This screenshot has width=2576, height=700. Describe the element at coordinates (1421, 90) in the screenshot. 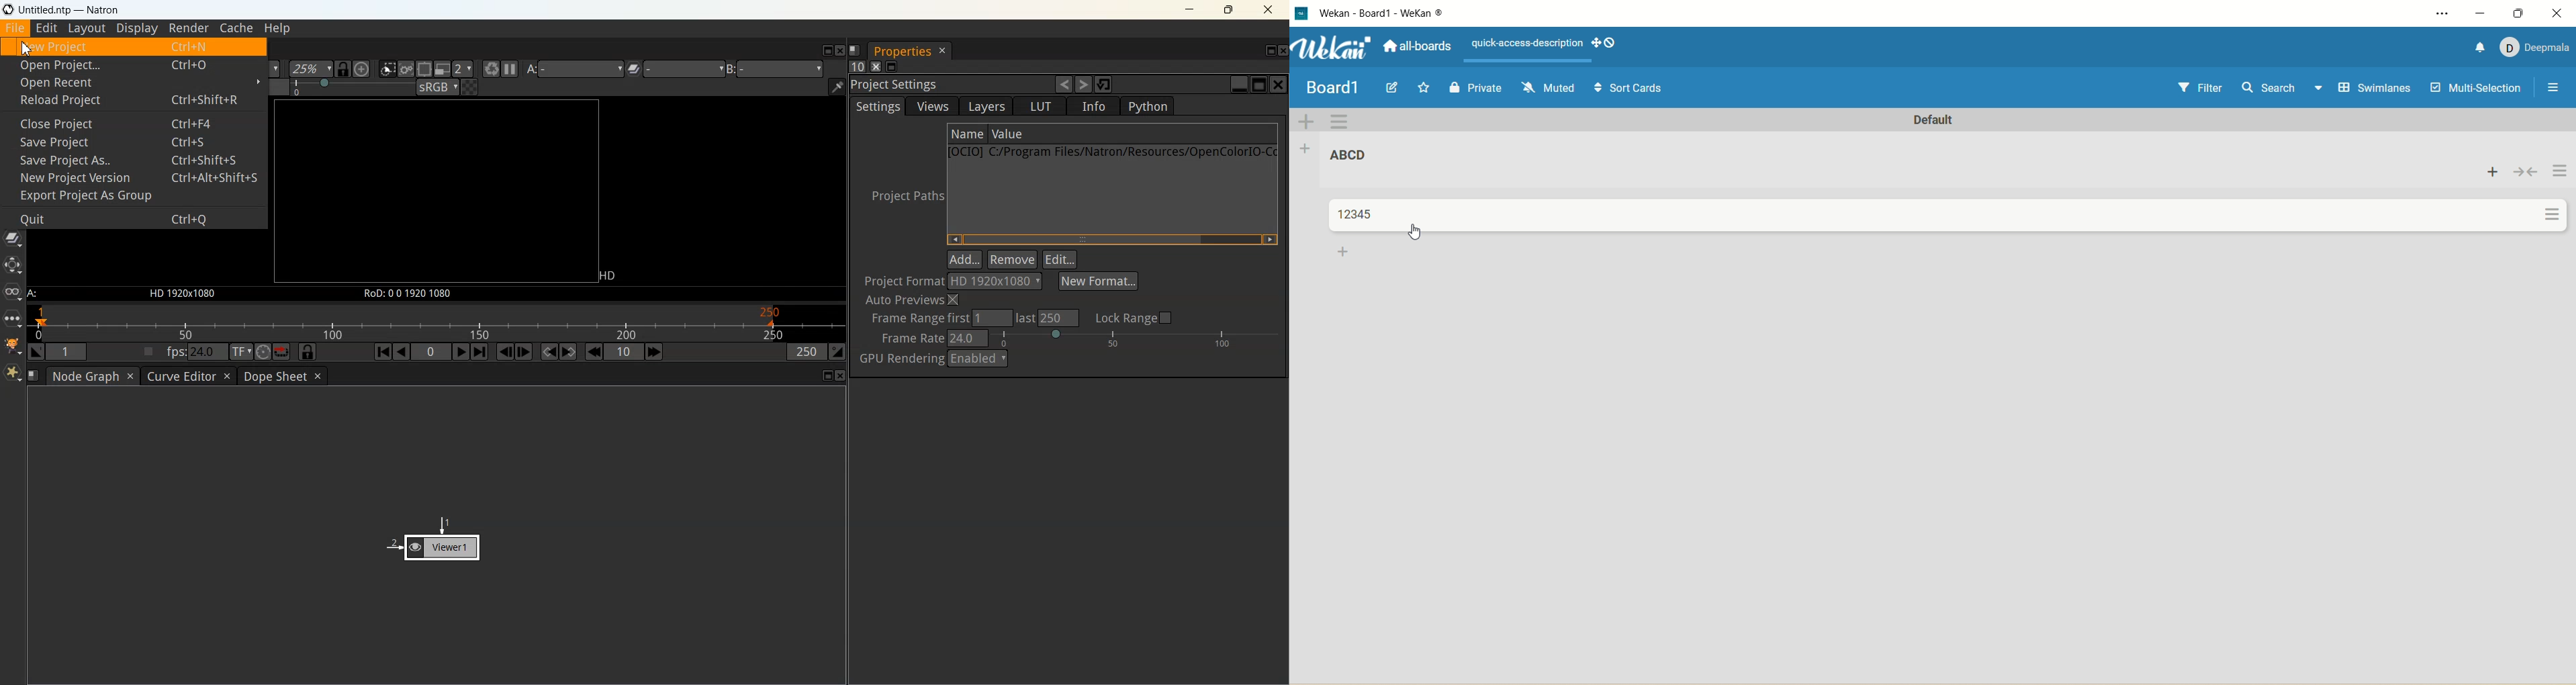

I see `favorite` at that location.